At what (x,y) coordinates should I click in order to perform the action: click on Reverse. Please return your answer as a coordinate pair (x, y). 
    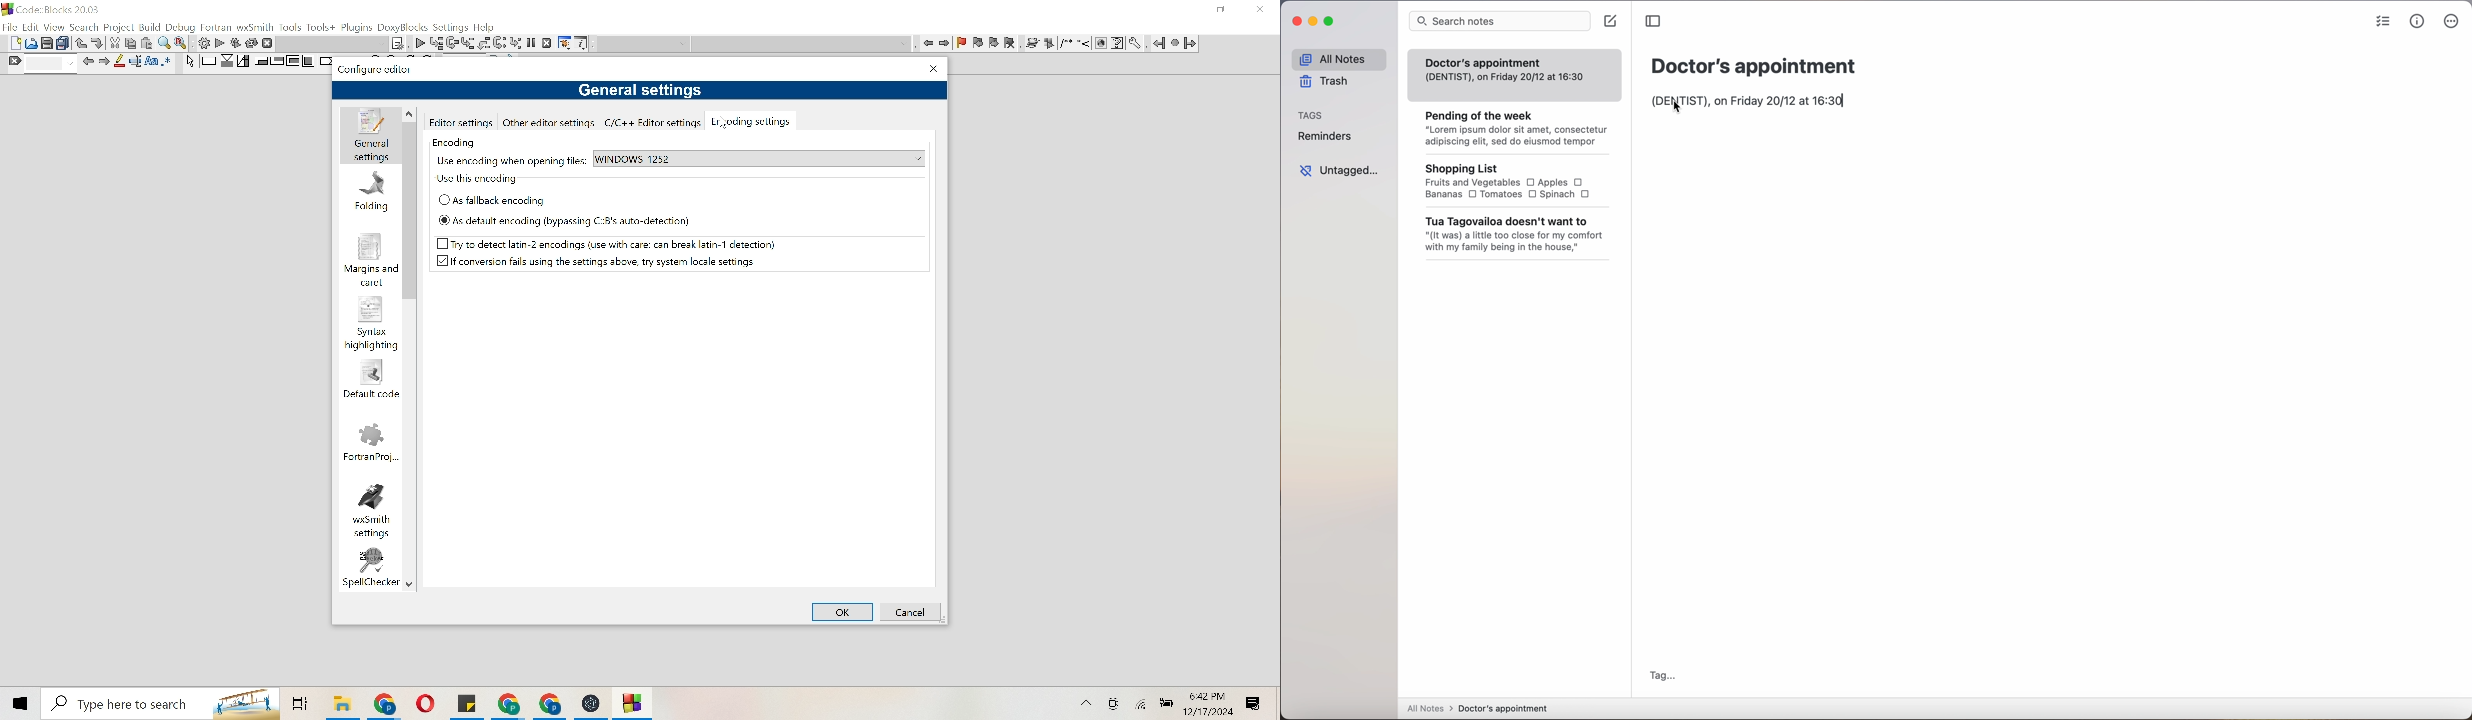
    Looking at the image, I should click on (243, 43).